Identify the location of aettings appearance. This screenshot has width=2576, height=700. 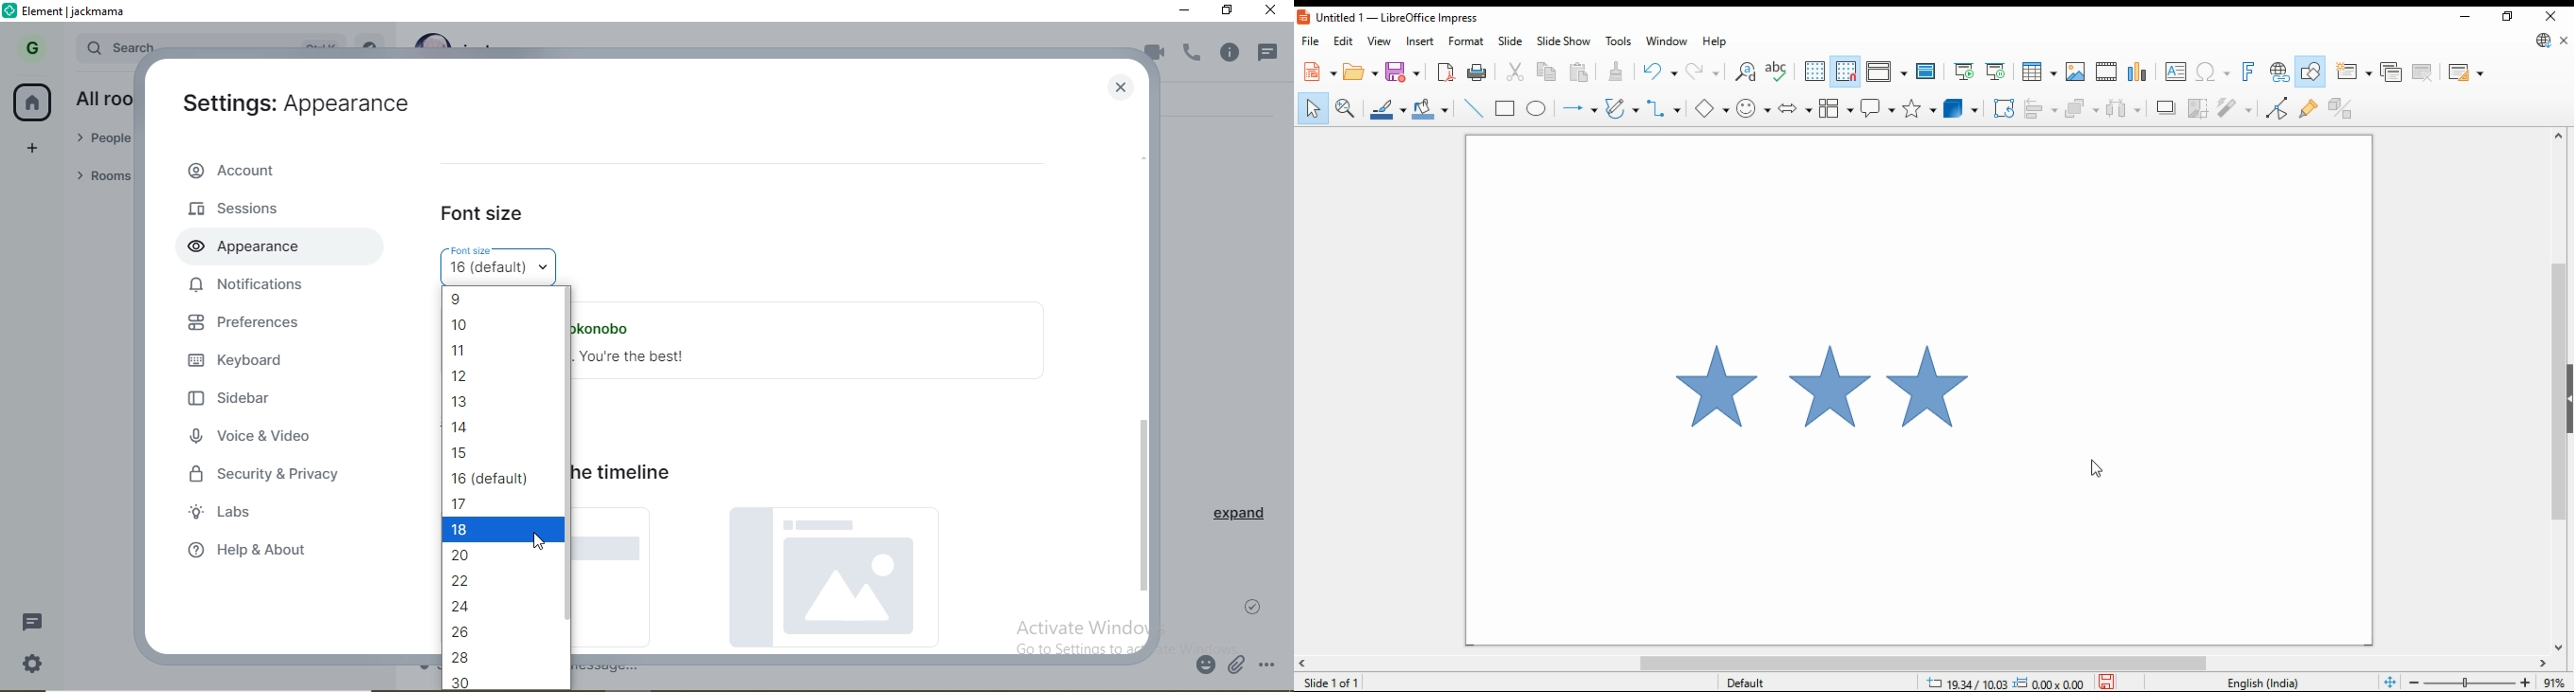
(290, 109).